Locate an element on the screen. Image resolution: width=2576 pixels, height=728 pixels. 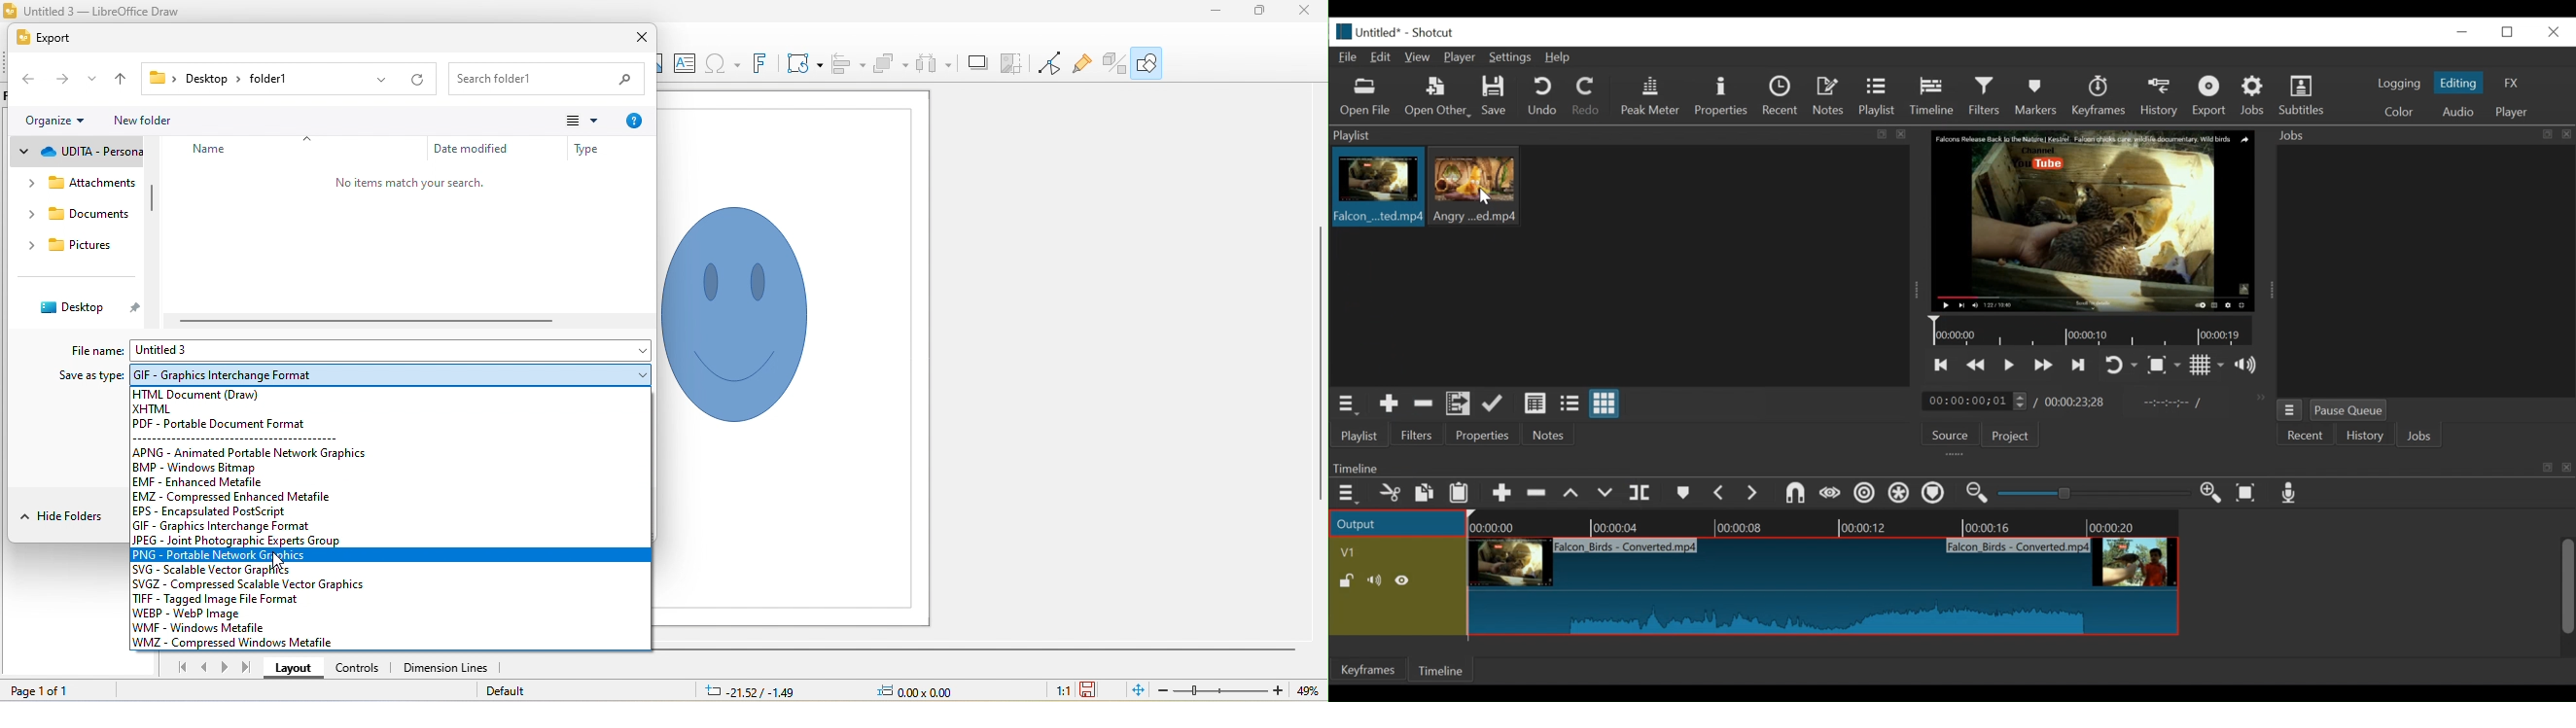
insert special characters is located at coordinates (723, 64).